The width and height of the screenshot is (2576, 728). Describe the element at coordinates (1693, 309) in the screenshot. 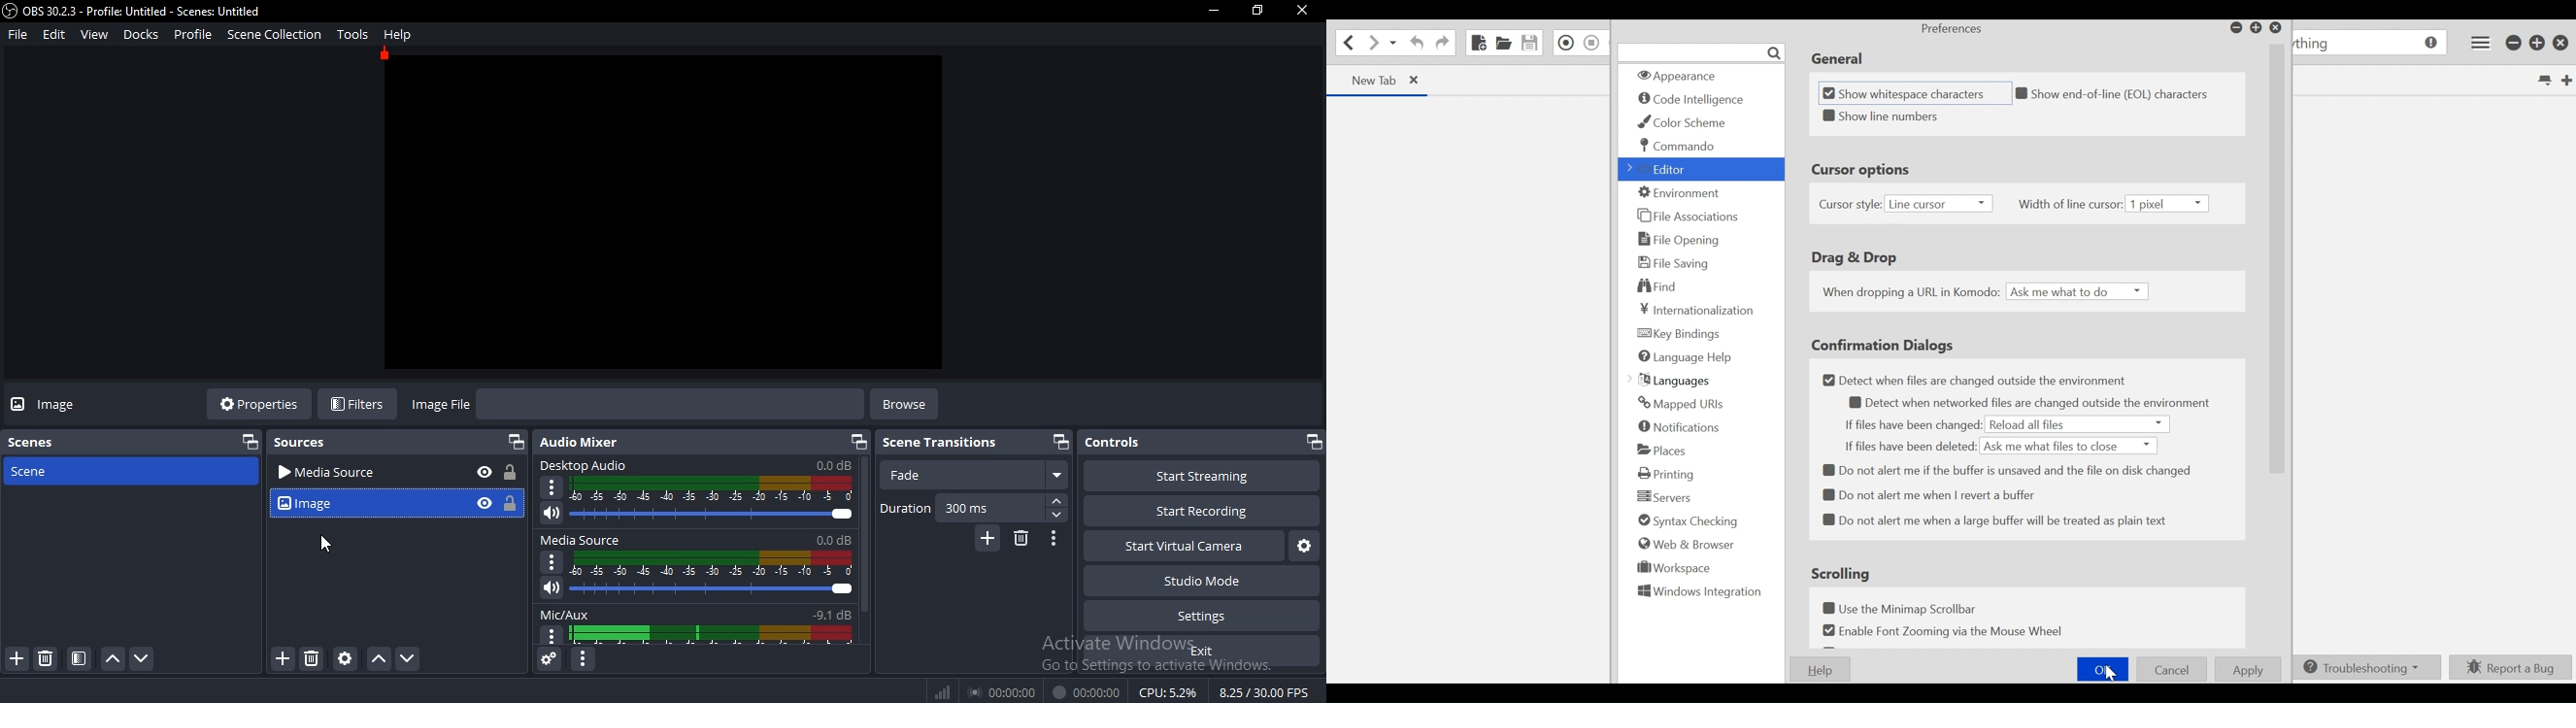

I see `Internationalization` at that location.